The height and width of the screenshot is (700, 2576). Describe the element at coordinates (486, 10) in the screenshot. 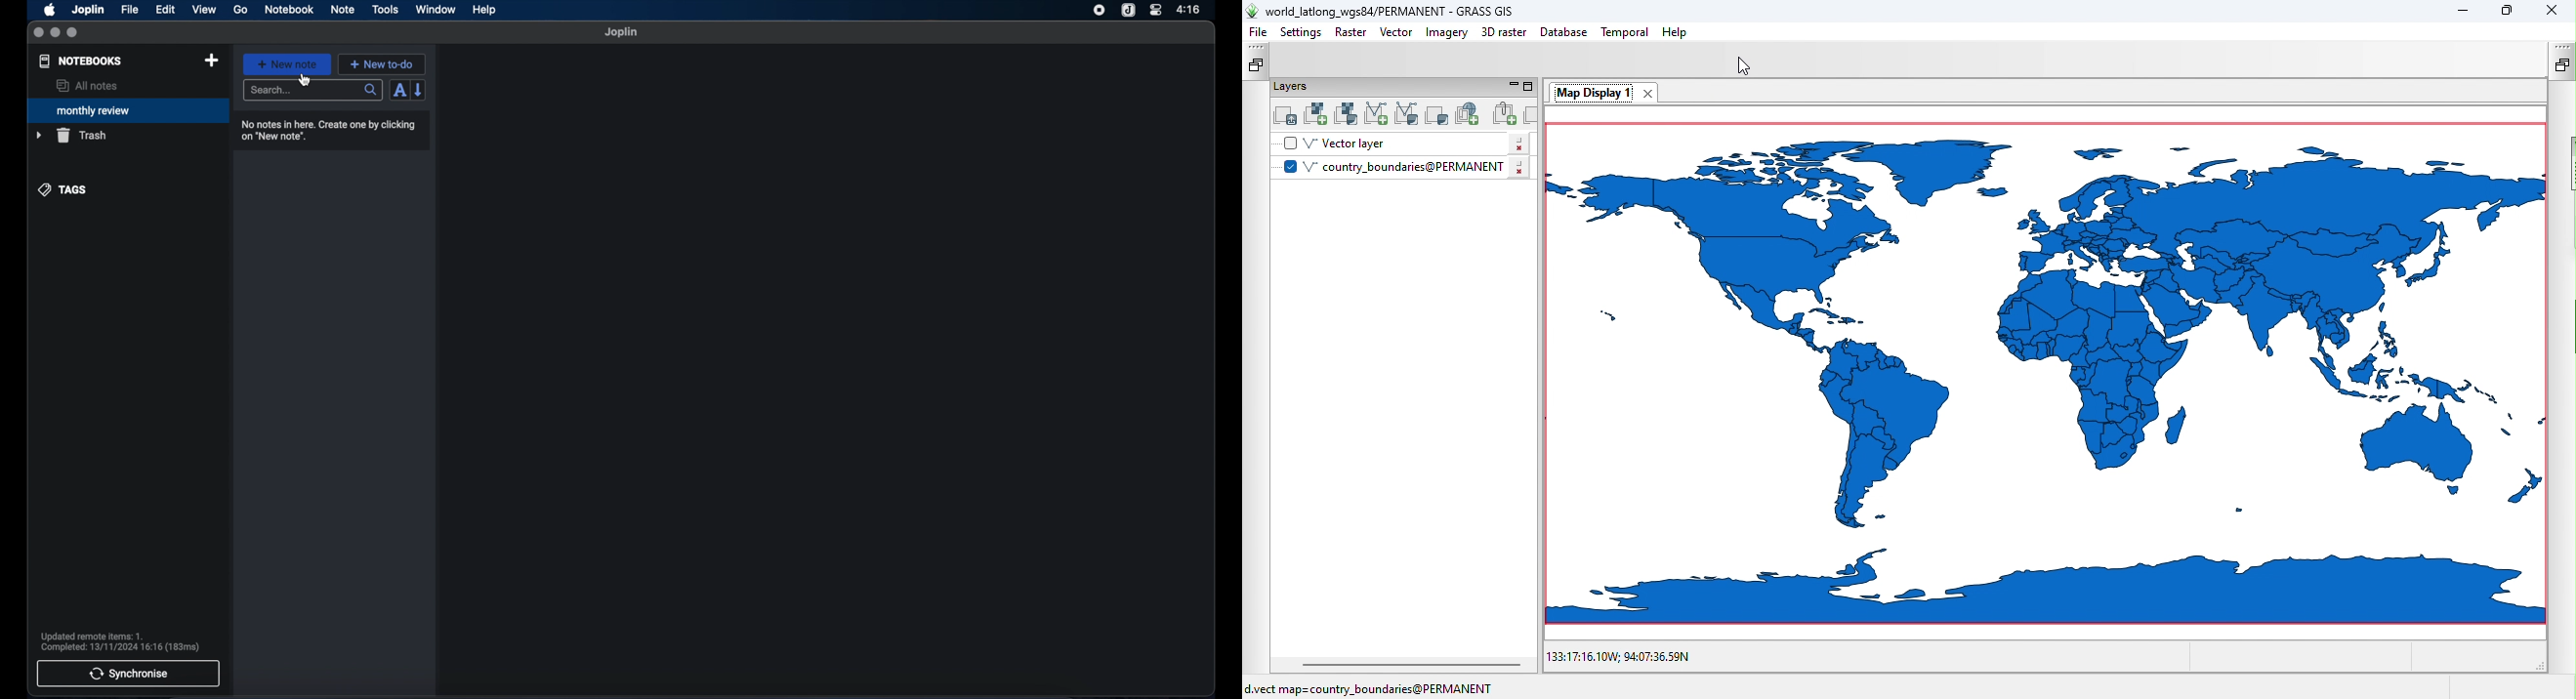

I see `help` at that location.